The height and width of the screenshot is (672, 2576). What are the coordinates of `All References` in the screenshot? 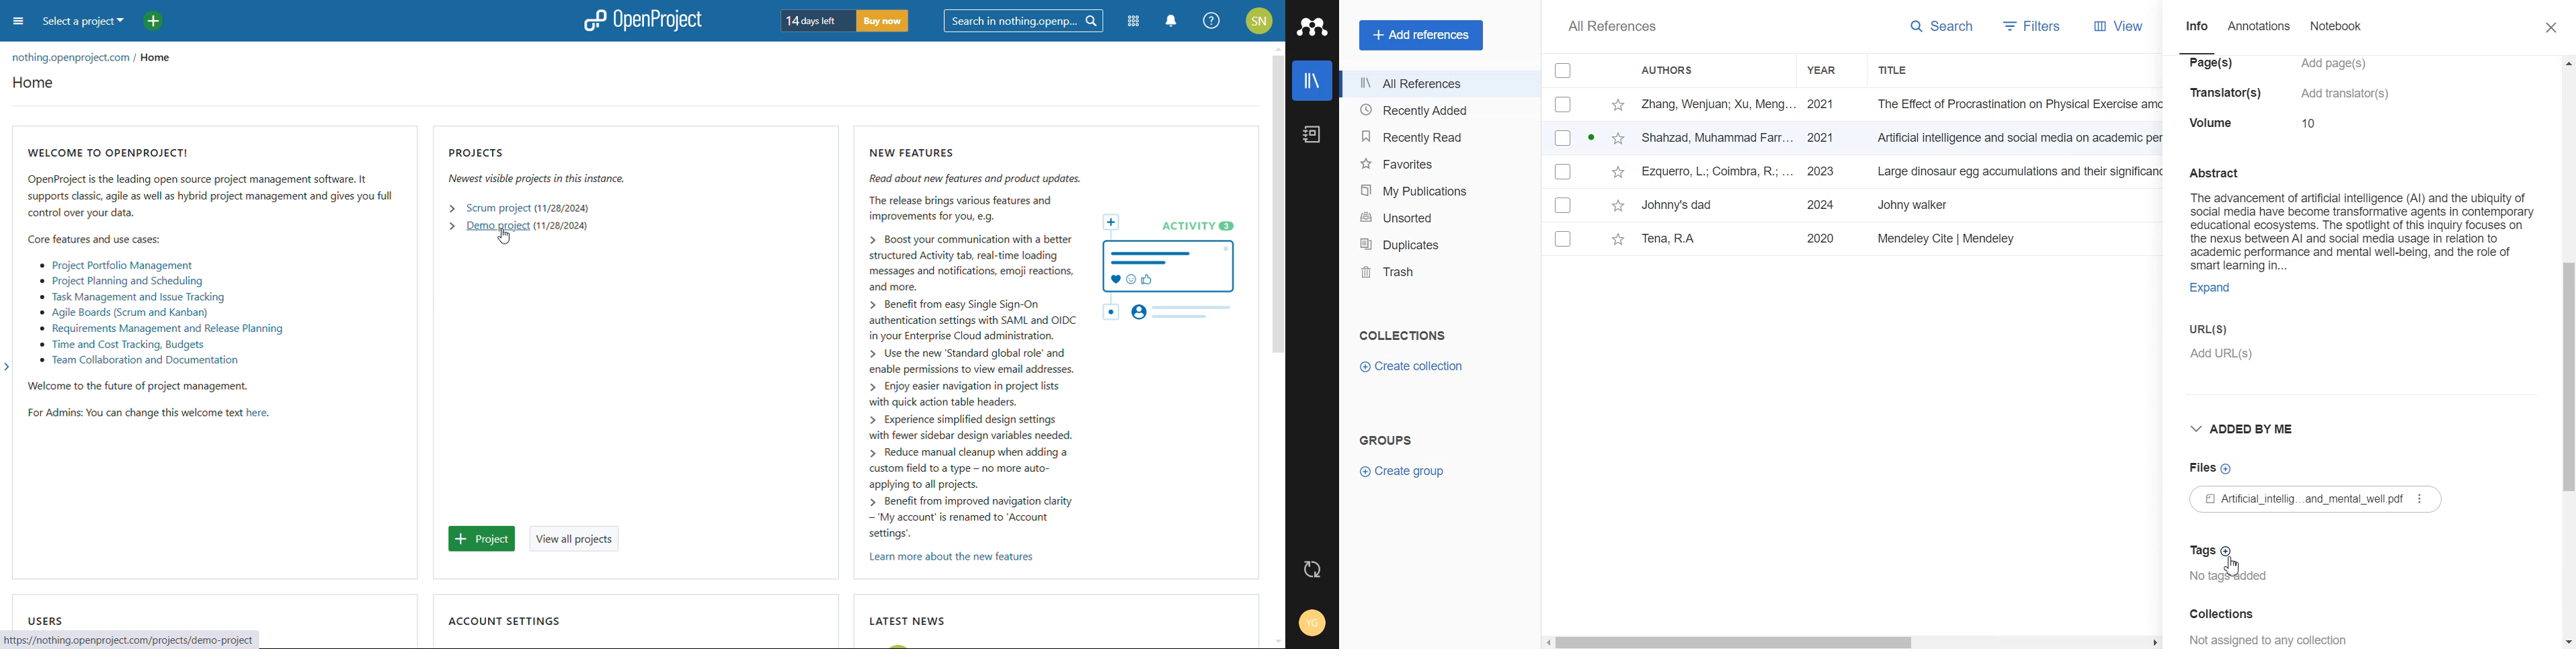 It's located at (1437, 85).